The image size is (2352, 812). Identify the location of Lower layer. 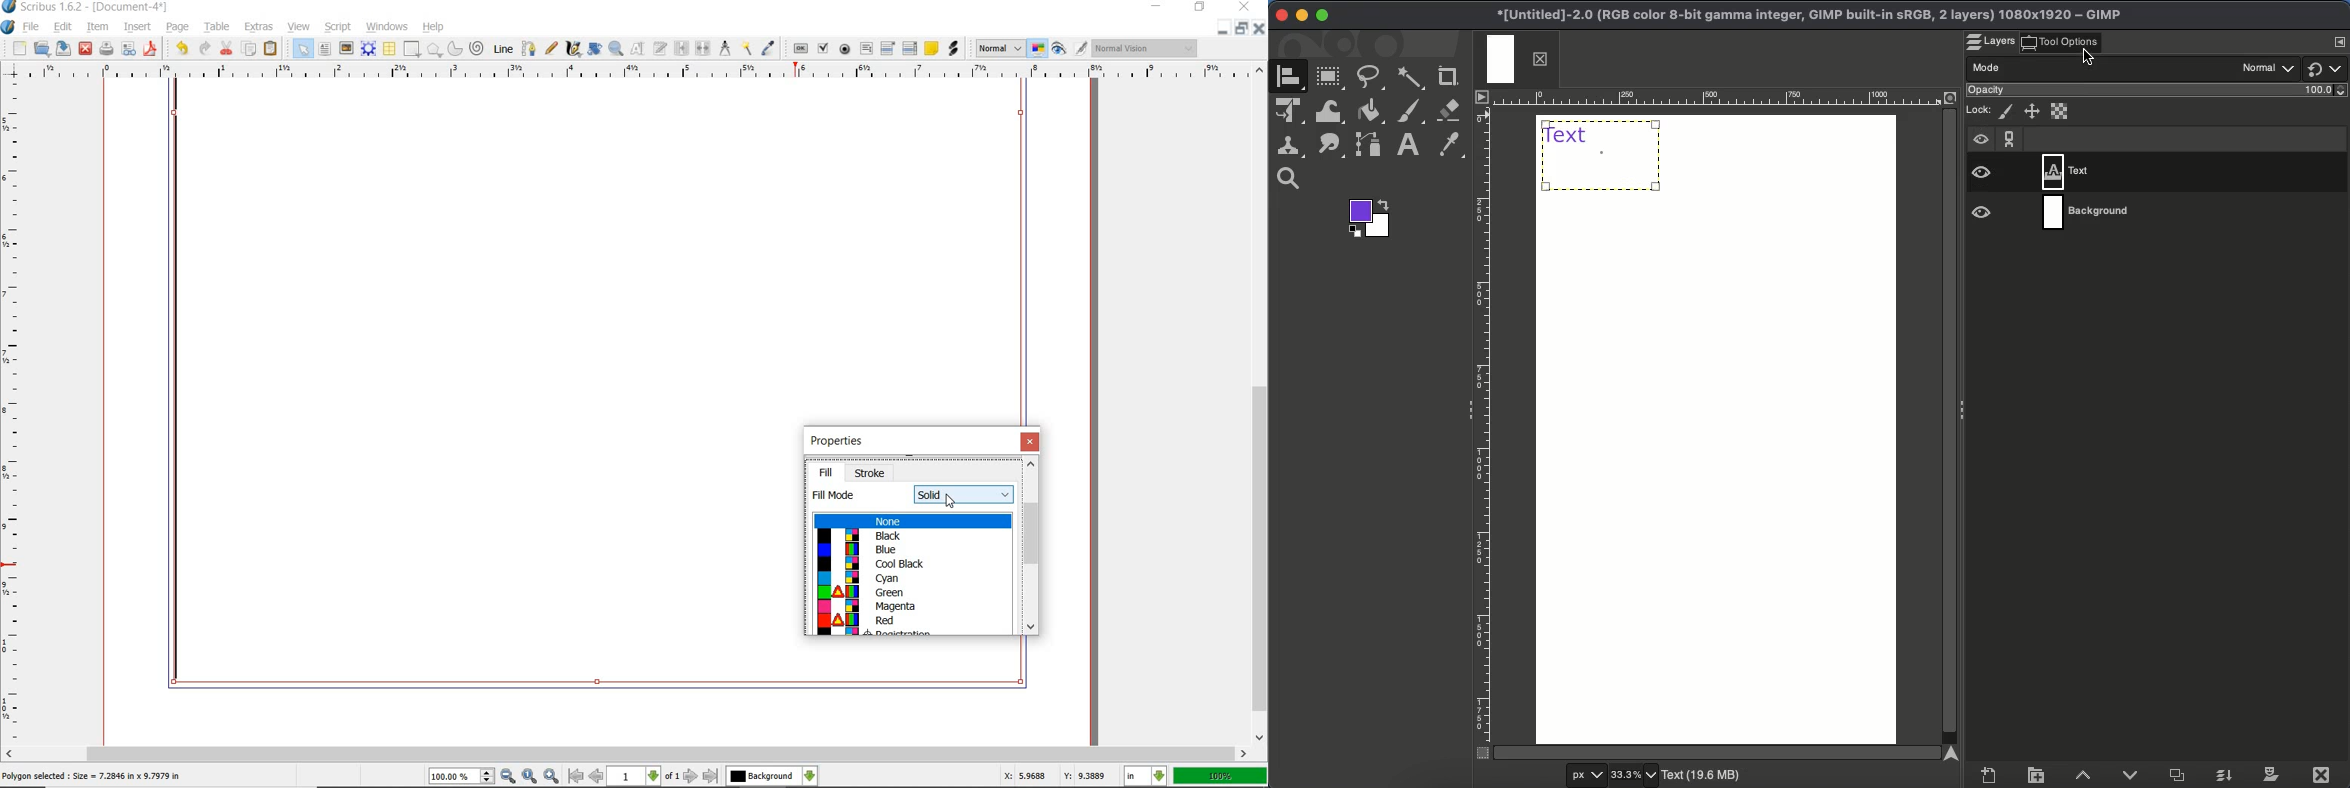
(2133, 775).